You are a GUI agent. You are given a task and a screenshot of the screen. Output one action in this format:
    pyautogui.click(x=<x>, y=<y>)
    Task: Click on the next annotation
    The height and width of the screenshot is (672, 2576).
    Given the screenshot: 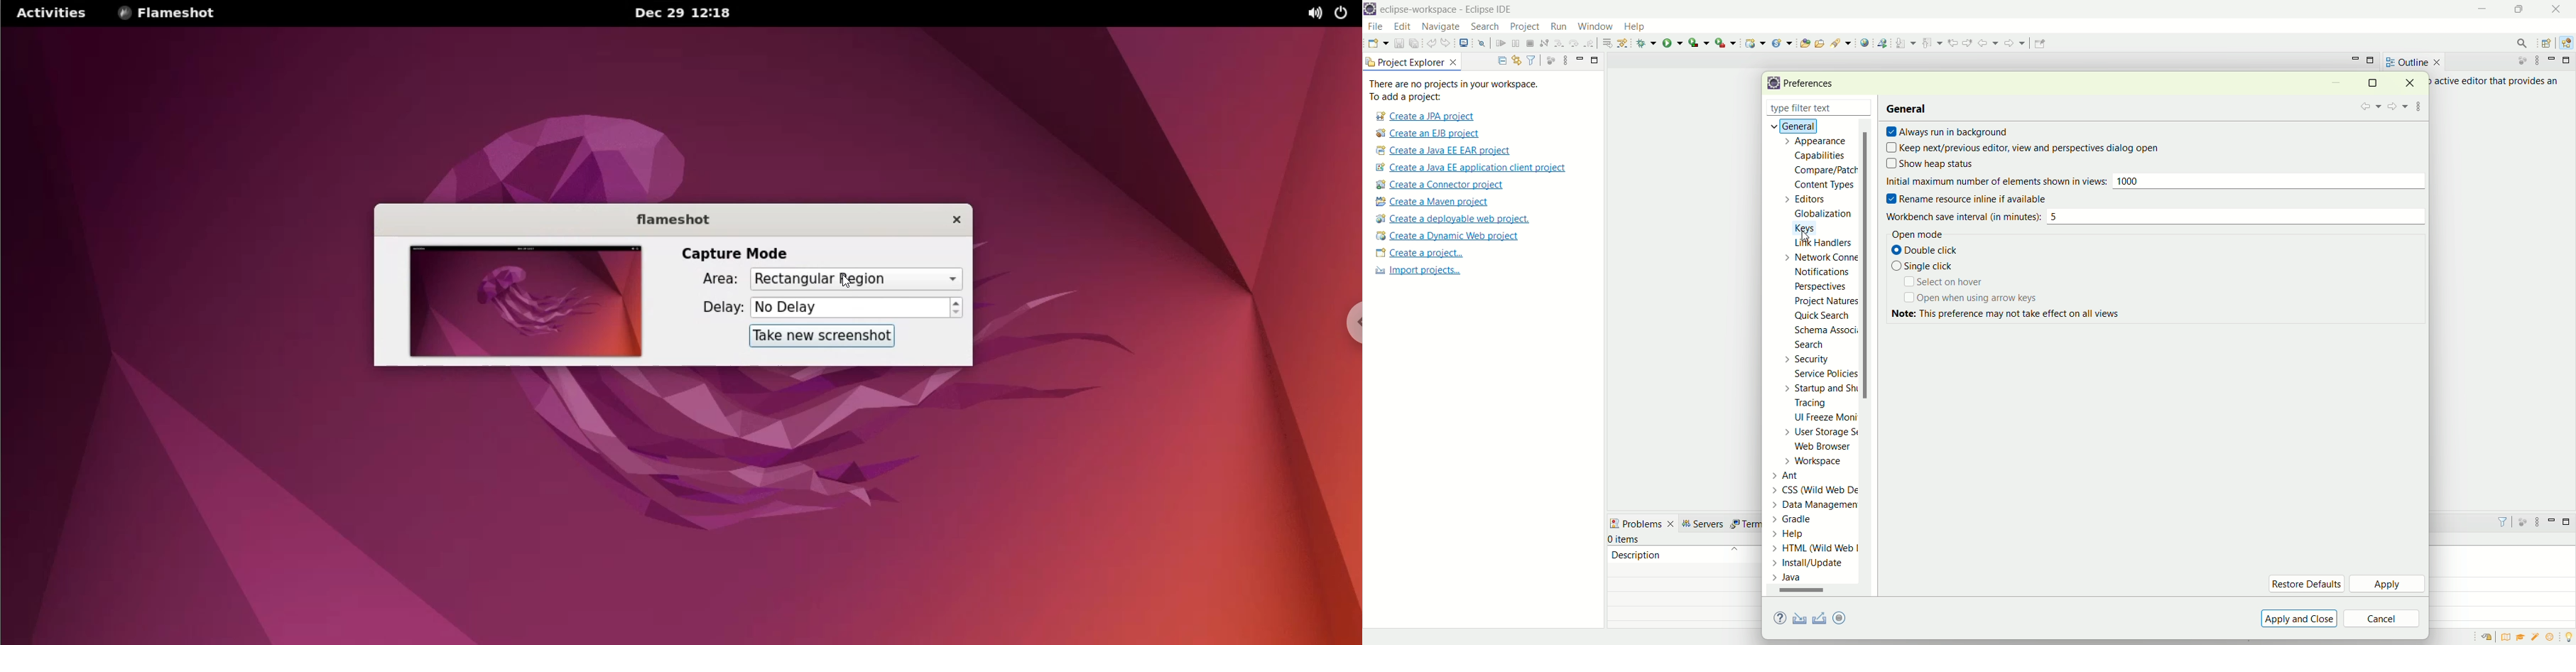 What is the action you would take?
    pyautogui.click(x=1906, y=42)
    